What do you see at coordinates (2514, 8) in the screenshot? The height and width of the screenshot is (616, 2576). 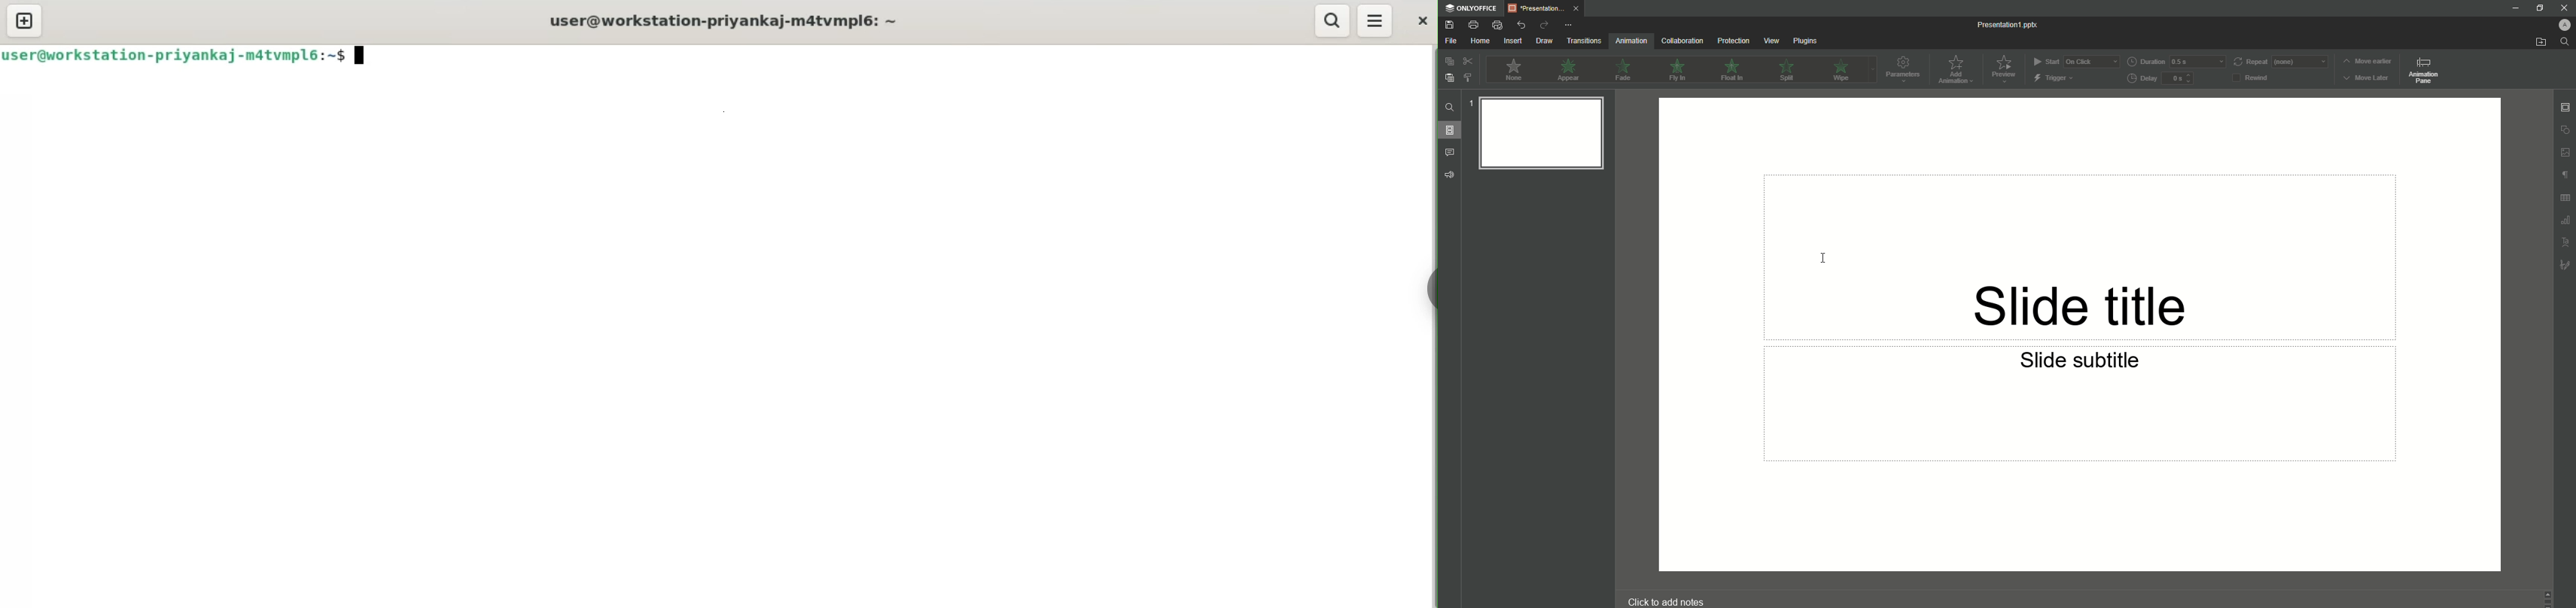 I see `Minimize` at bounding box center [2514, 8].